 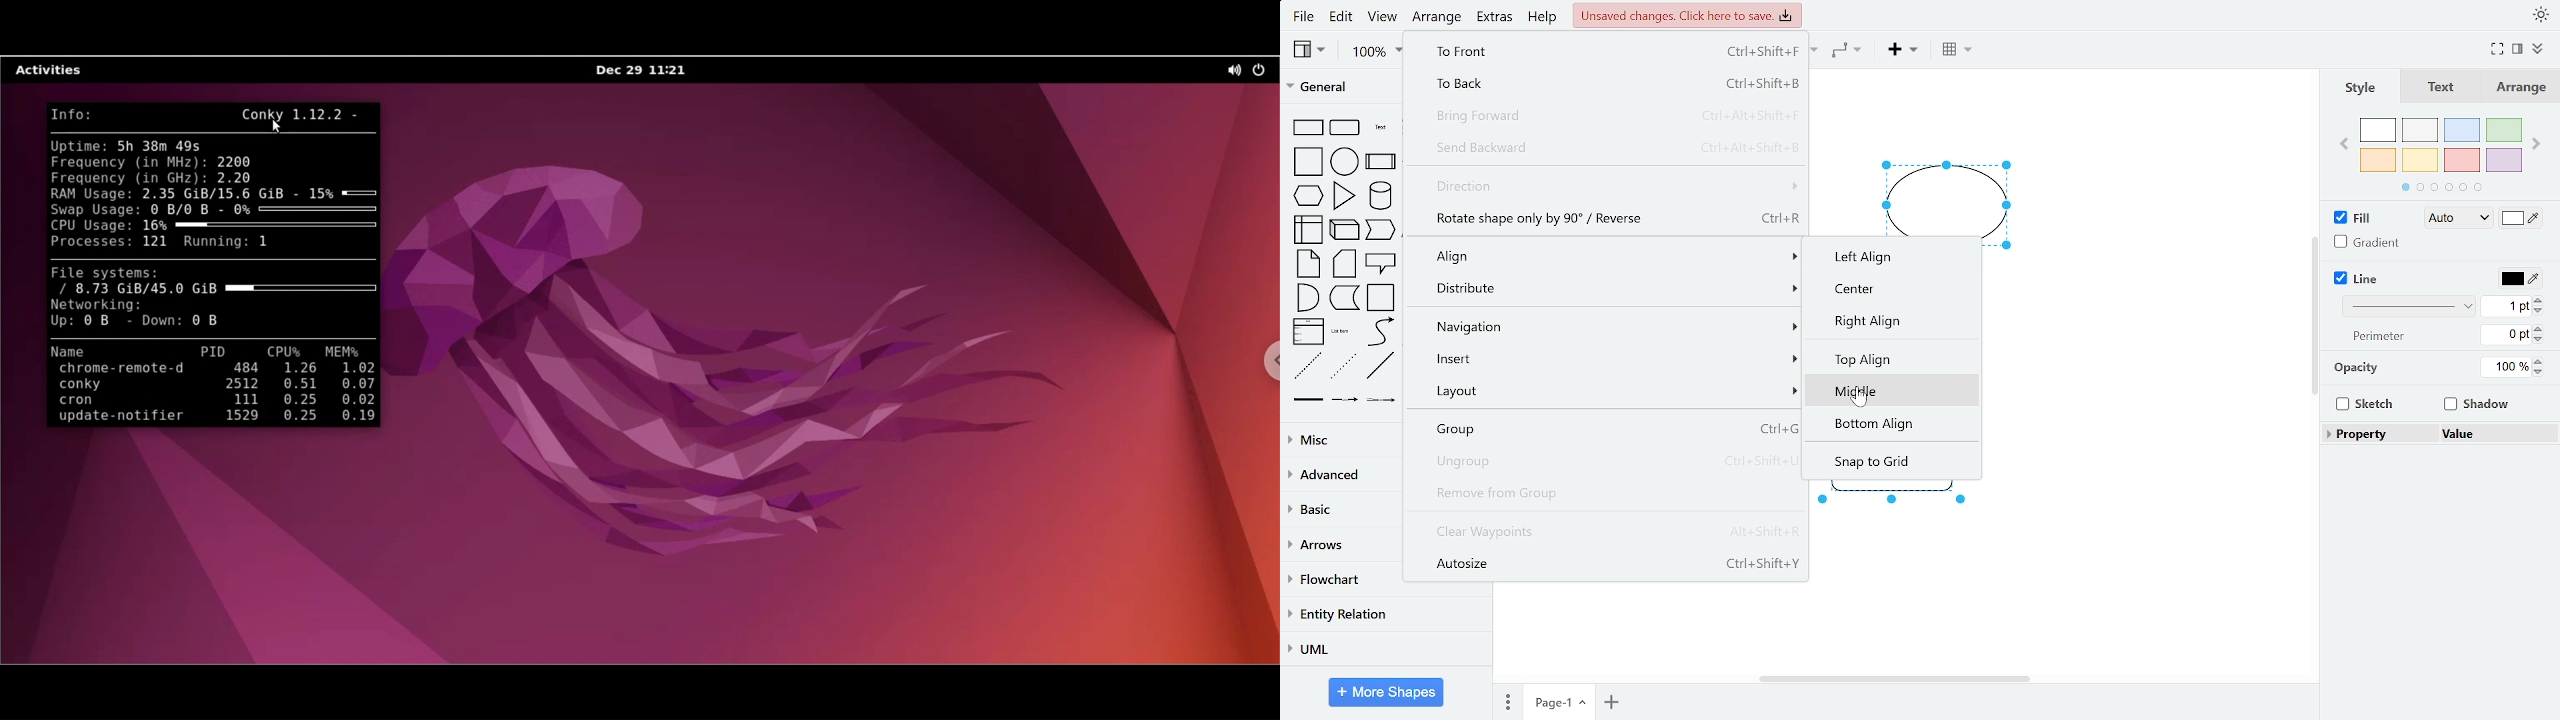 I want to click on Connector with 2 label, so click(x=1381, y=404).